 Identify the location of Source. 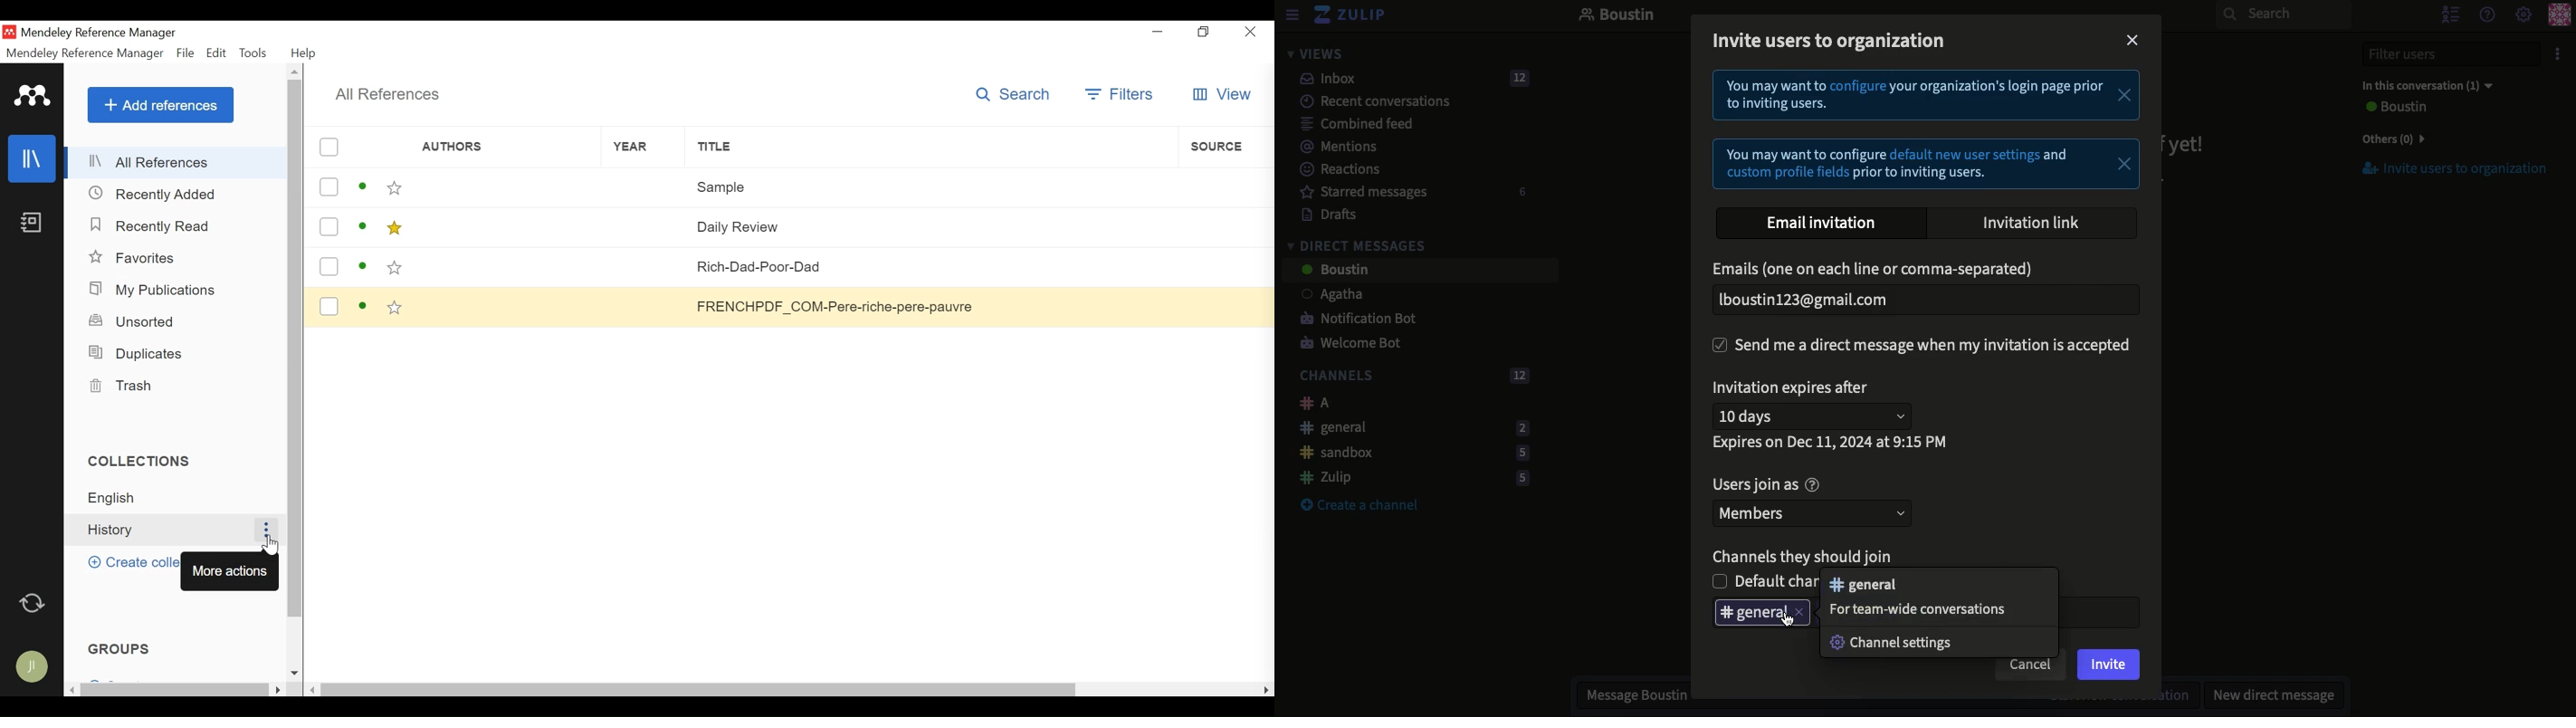
(1221, 306).